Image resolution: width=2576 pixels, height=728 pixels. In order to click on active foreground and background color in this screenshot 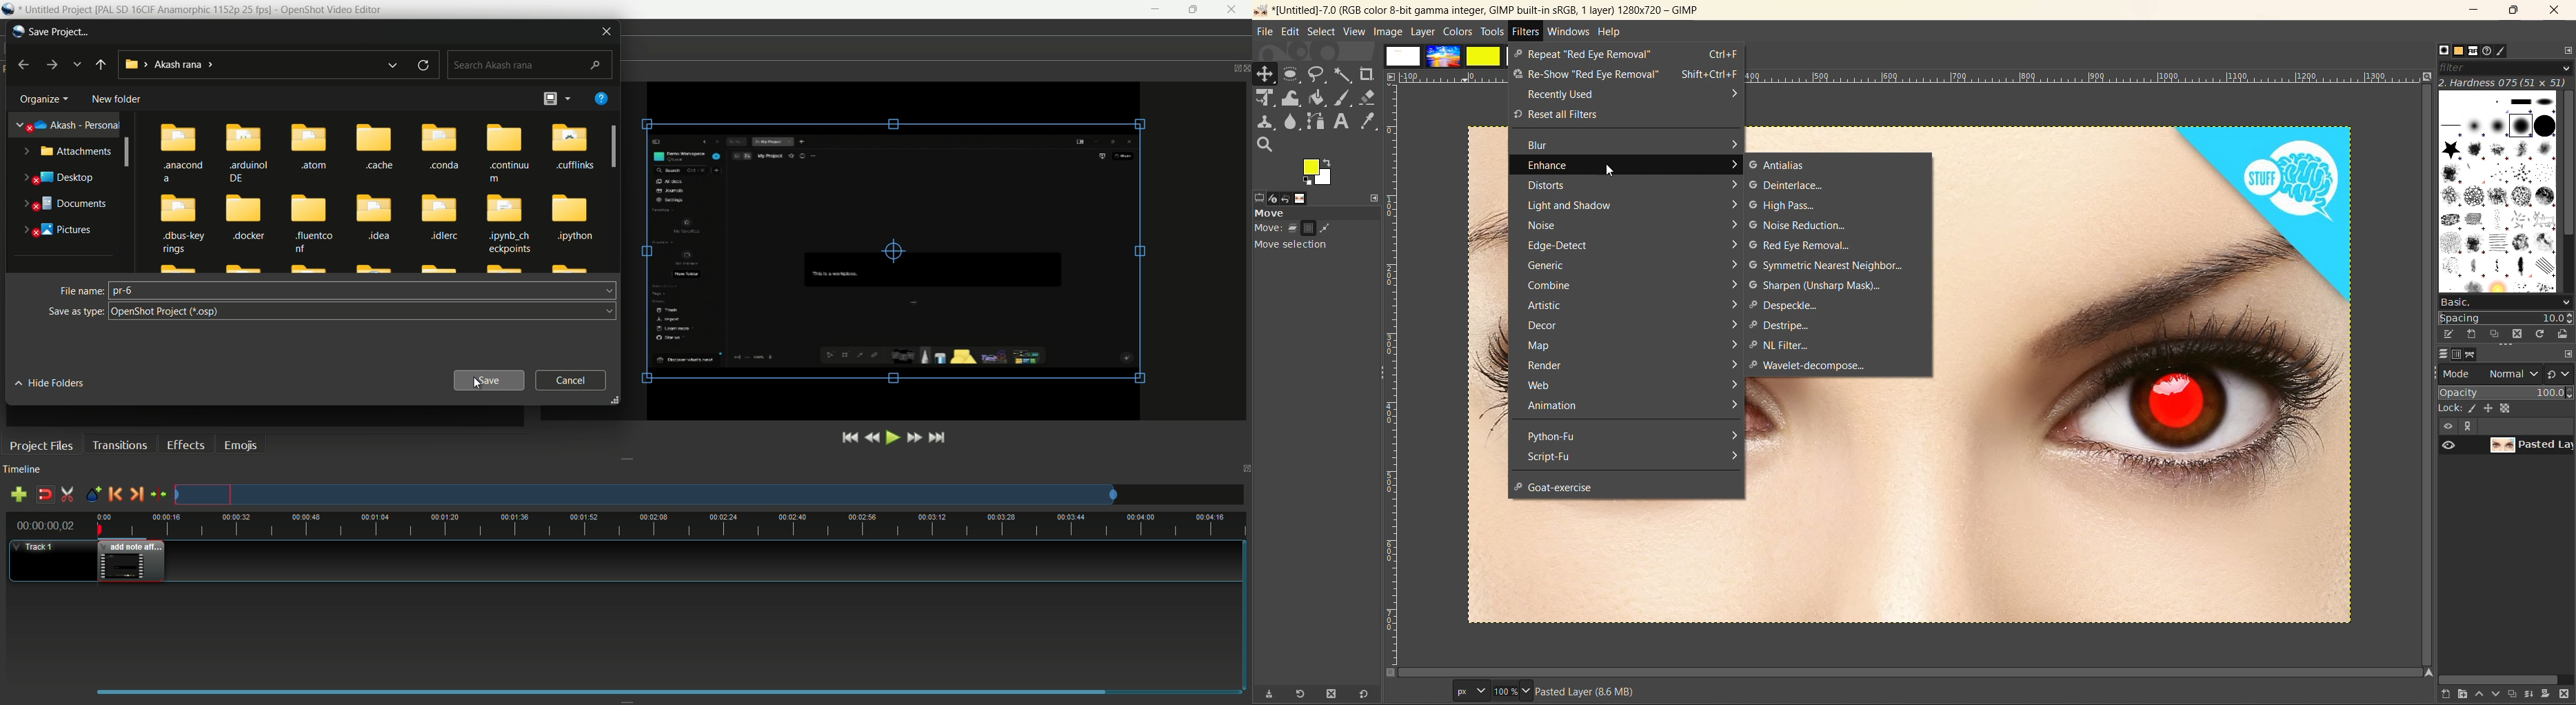, I will do `click(1319, 172)`.